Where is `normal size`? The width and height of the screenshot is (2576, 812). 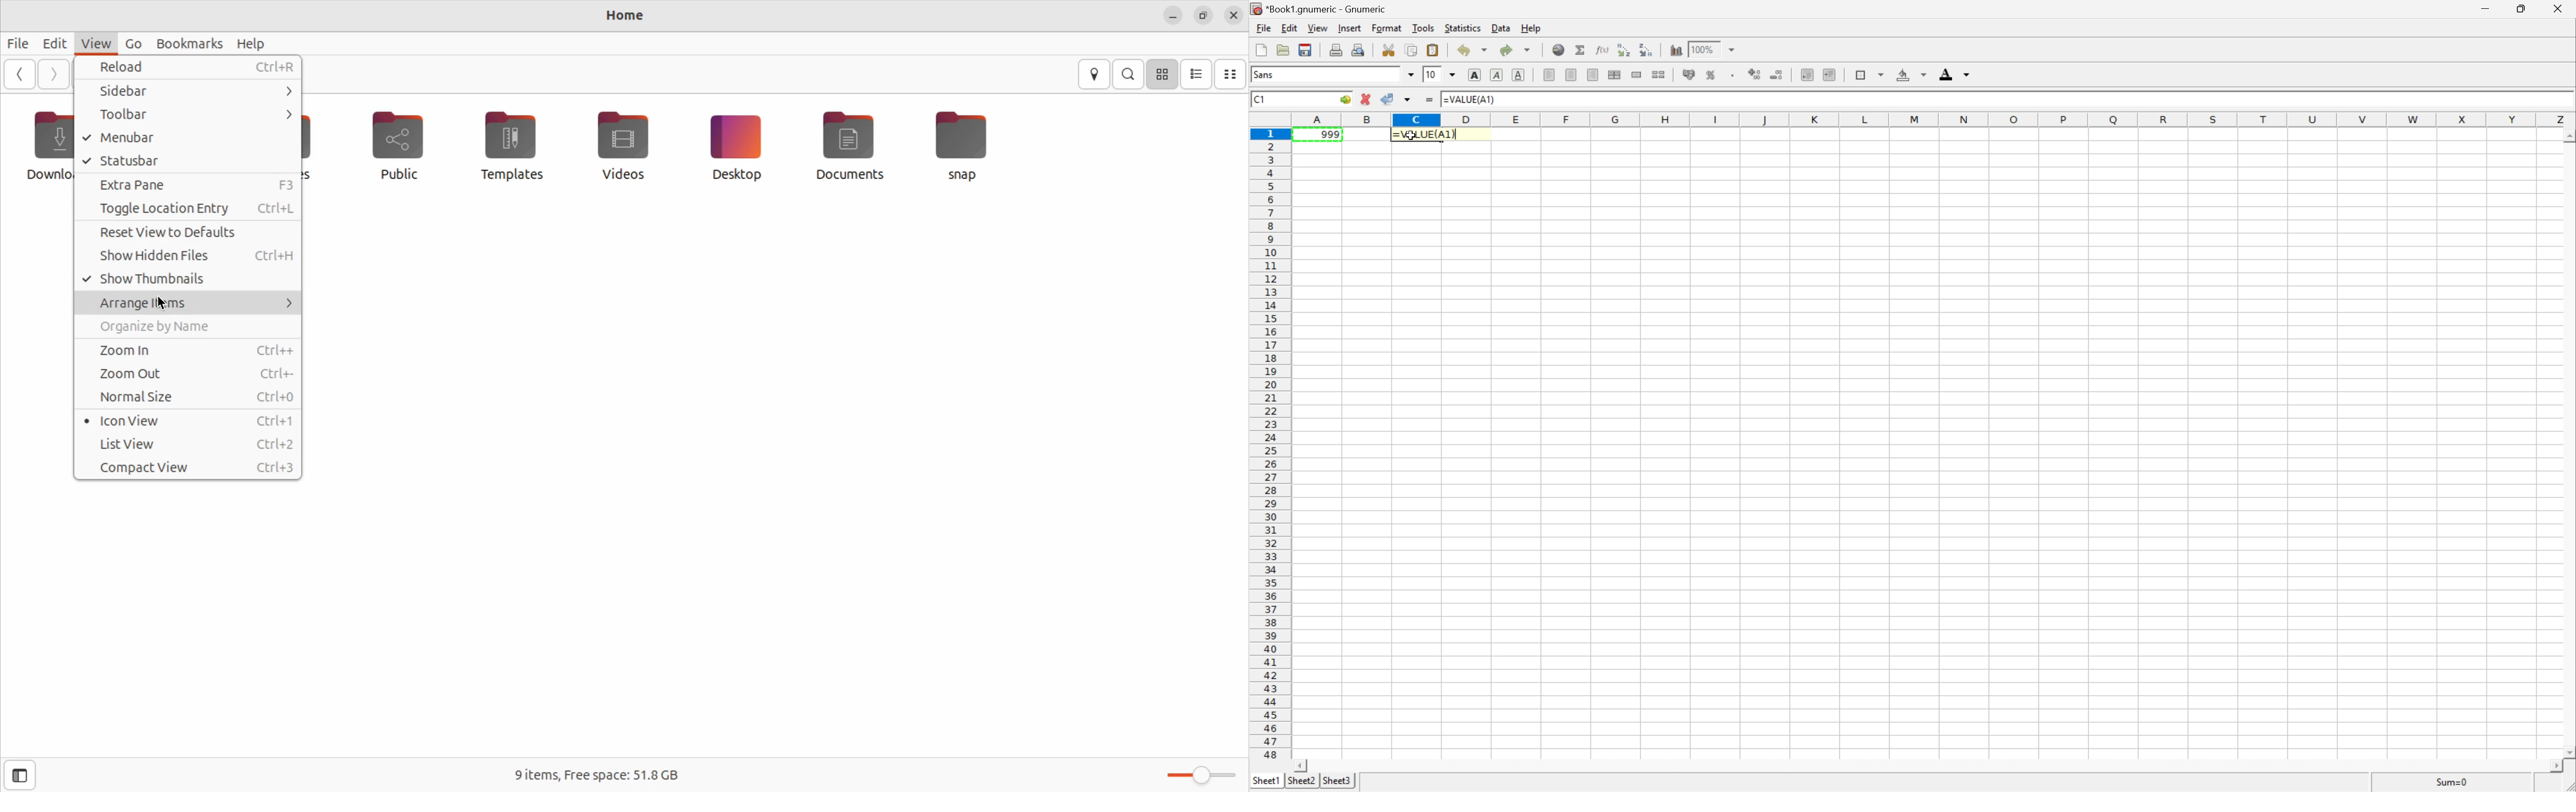
normal size is located at coordinates (187, 398).